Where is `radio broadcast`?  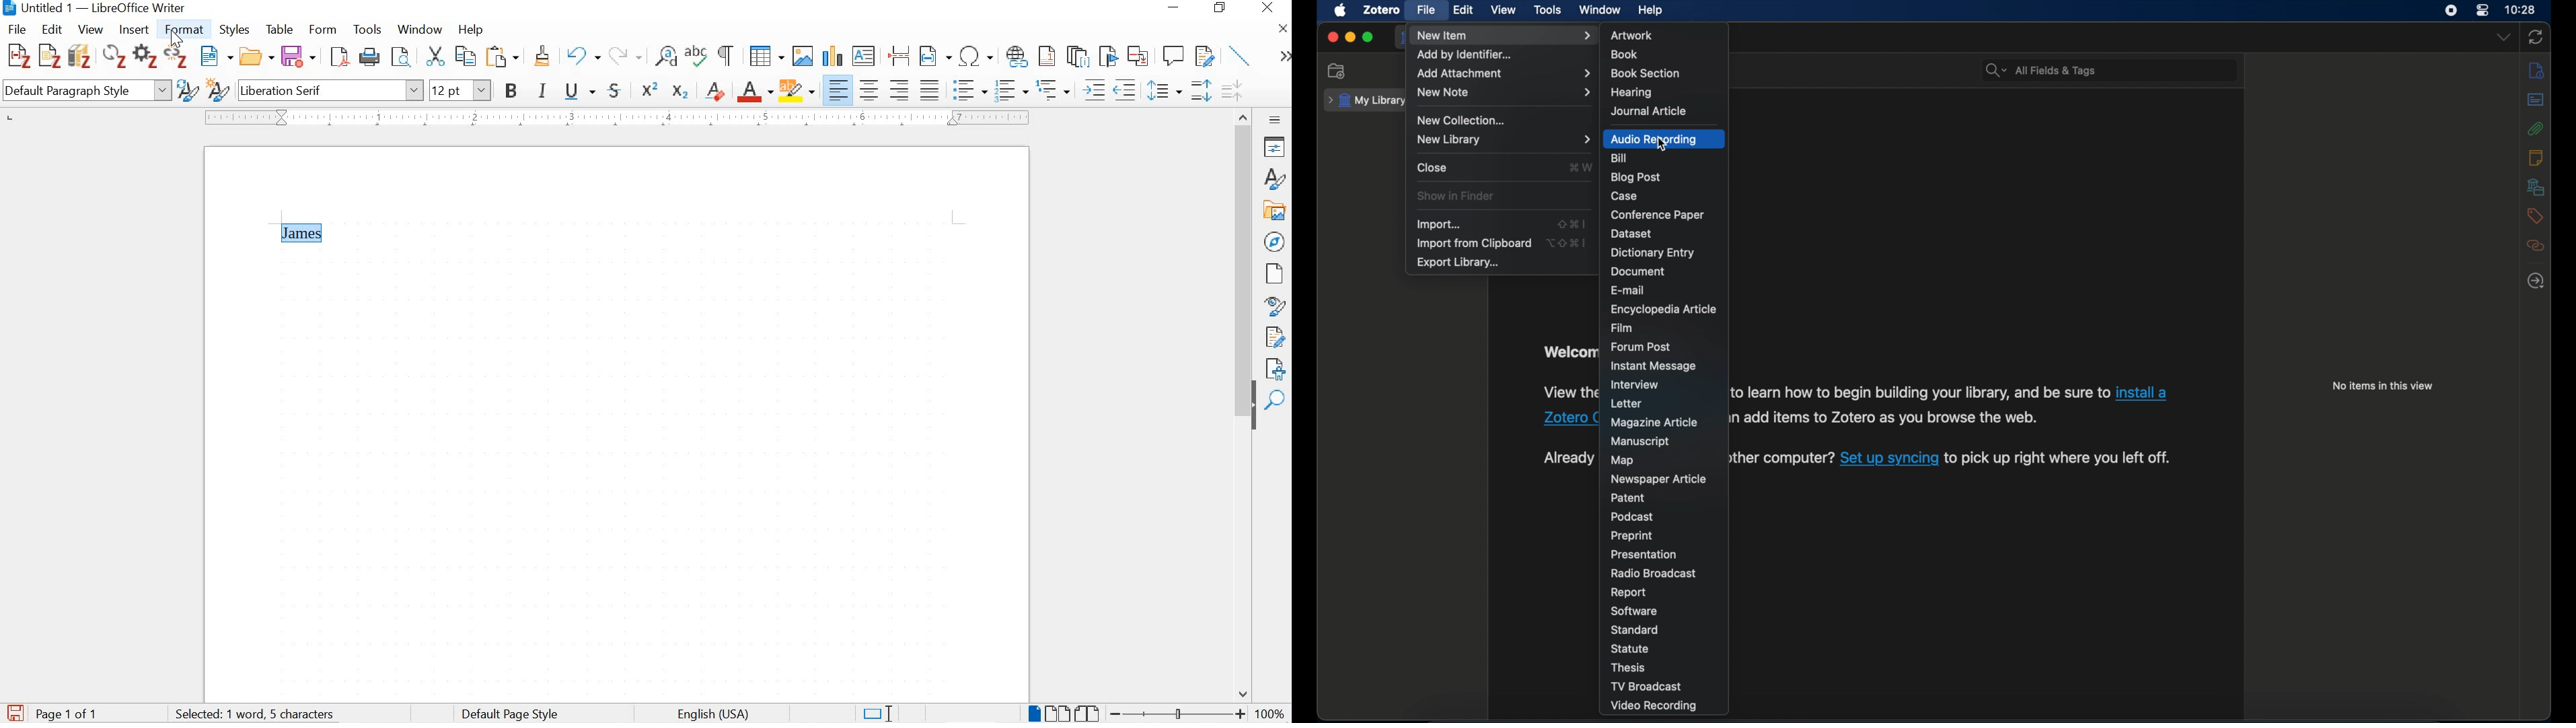
radio broadcast is located at coordinates (1653, 573).